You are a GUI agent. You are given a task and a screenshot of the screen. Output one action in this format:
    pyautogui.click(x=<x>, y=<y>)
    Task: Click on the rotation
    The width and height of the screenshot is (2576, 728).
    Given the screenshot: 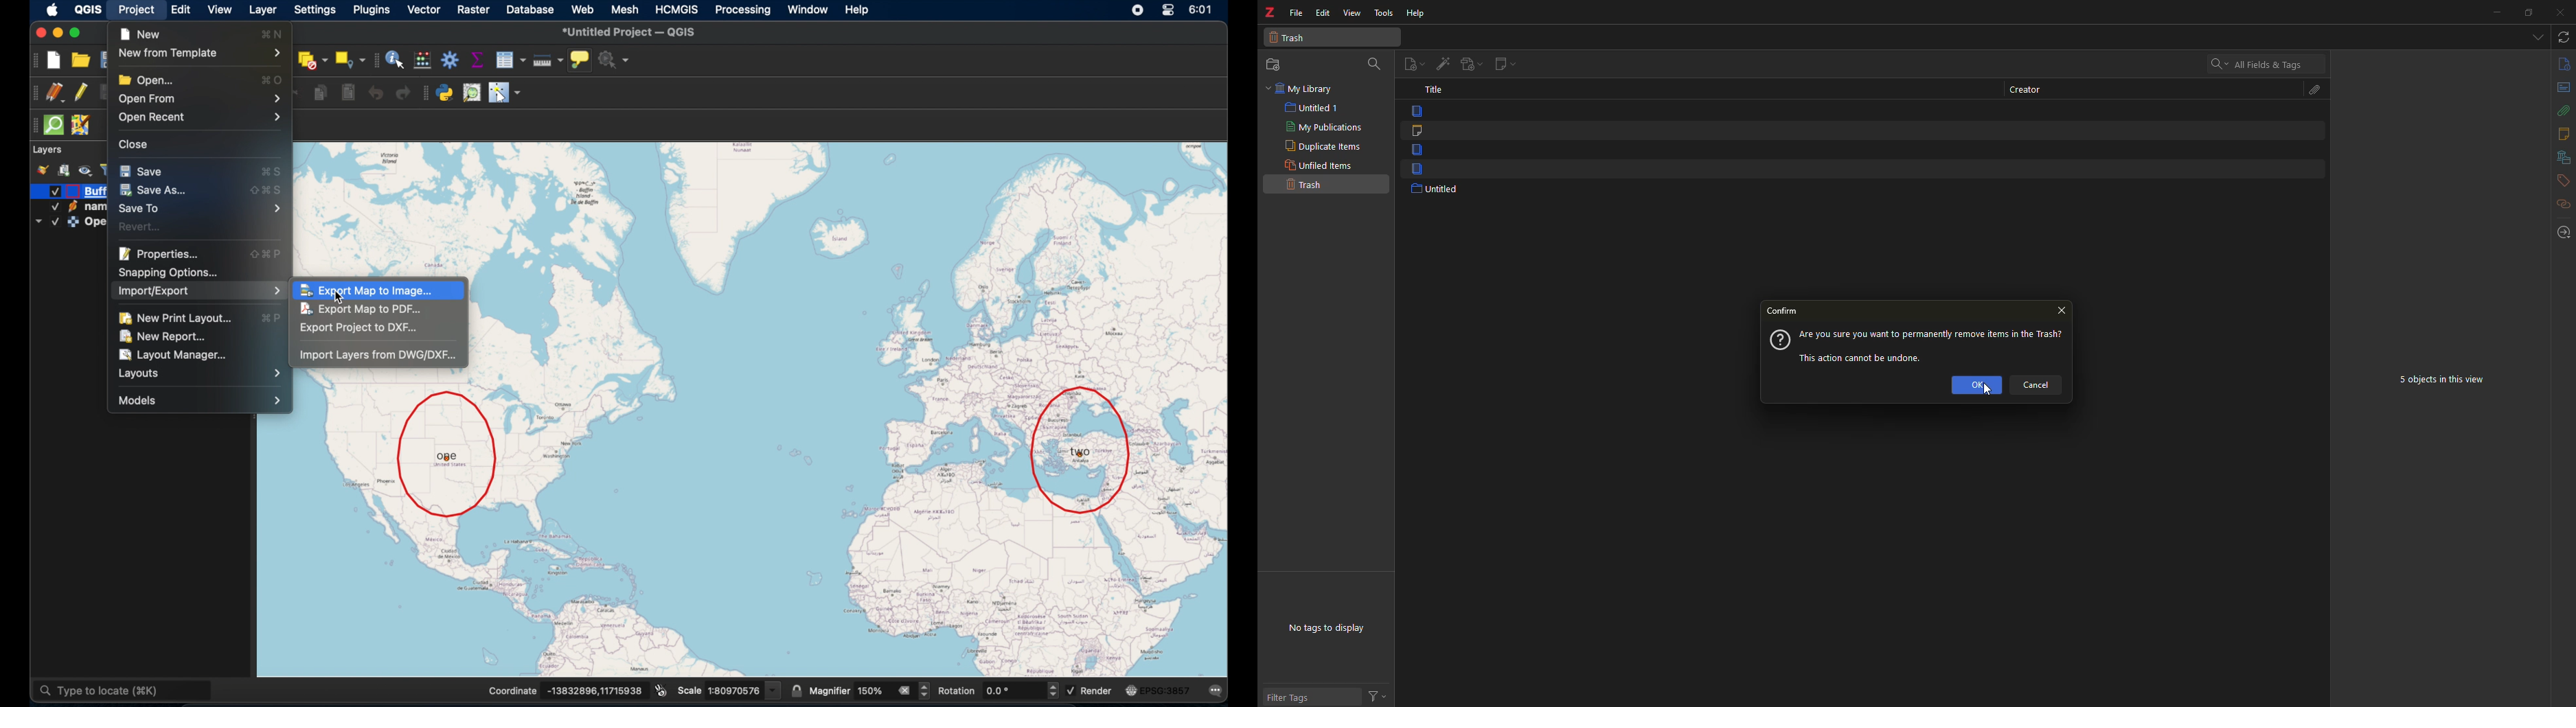 What is the action you would take?
    pyautogui.click(x=956, y=691)
    